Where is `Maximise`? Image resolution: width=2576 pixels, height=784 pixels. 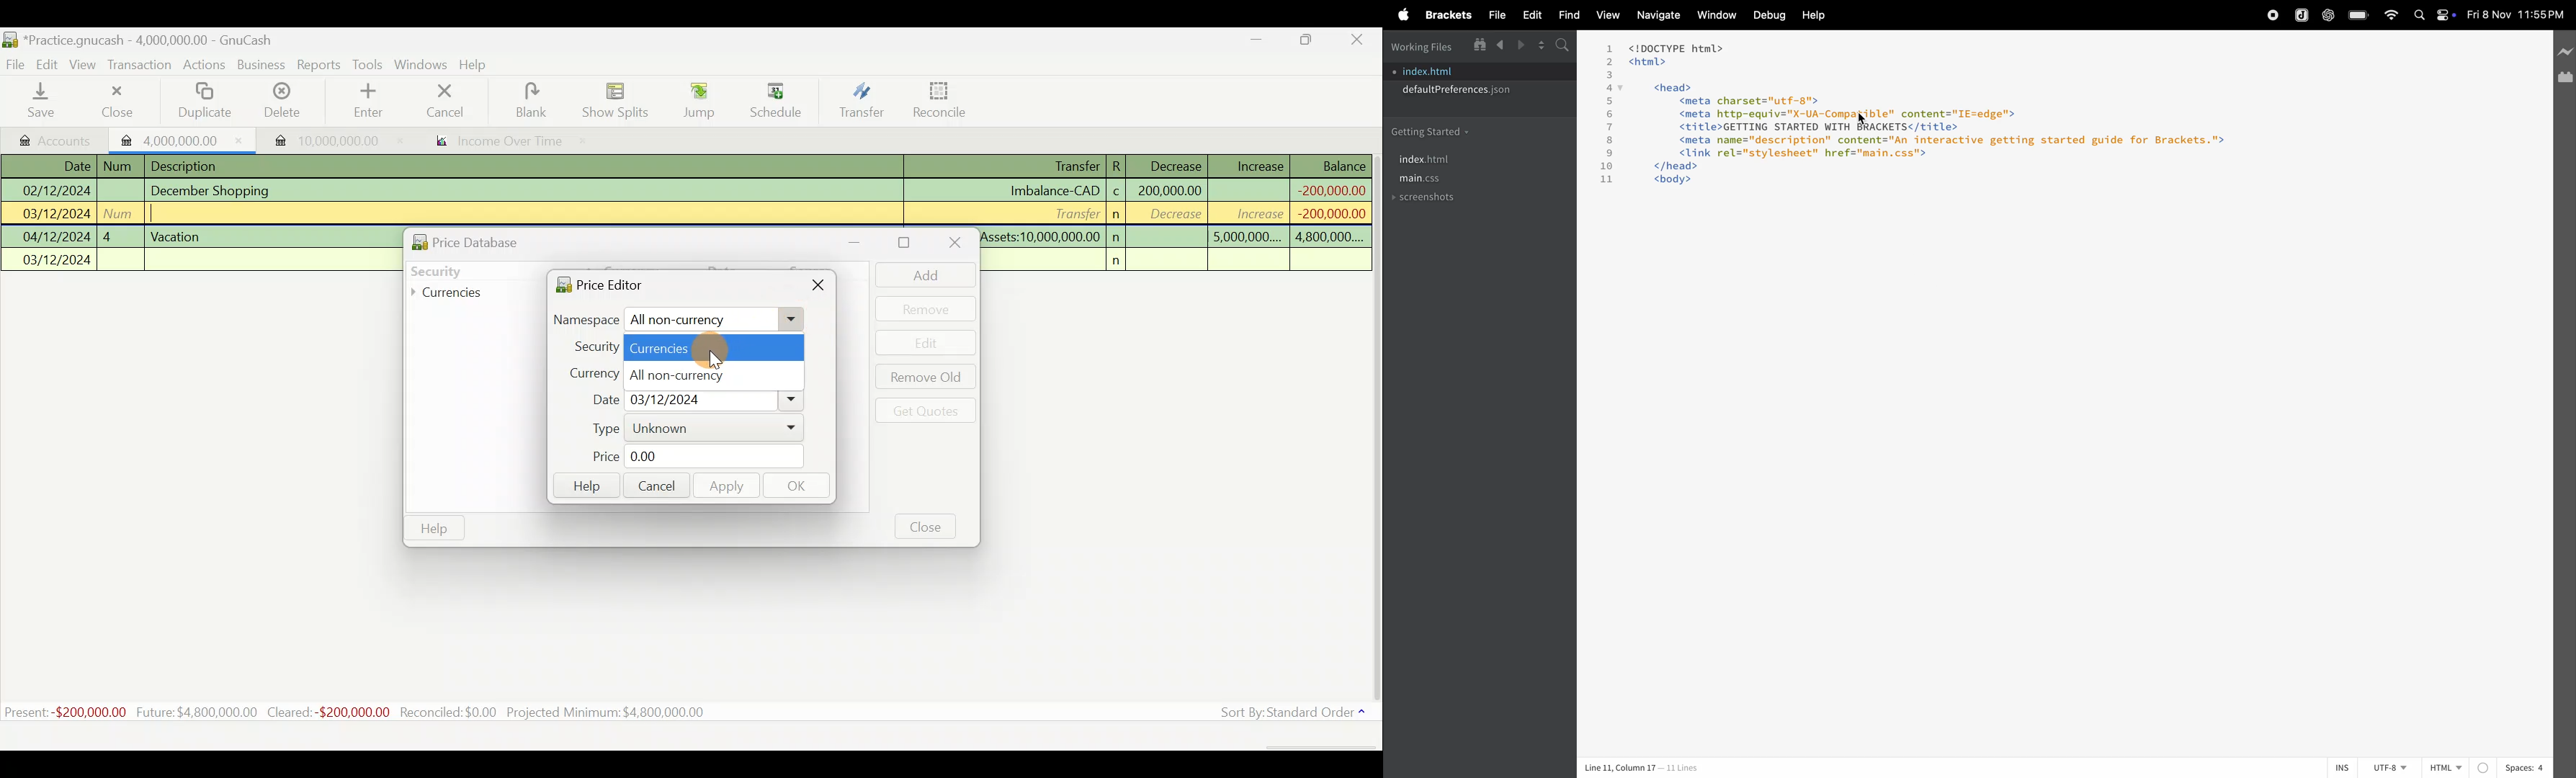
Maximise is located at coordinates (1315, 42).